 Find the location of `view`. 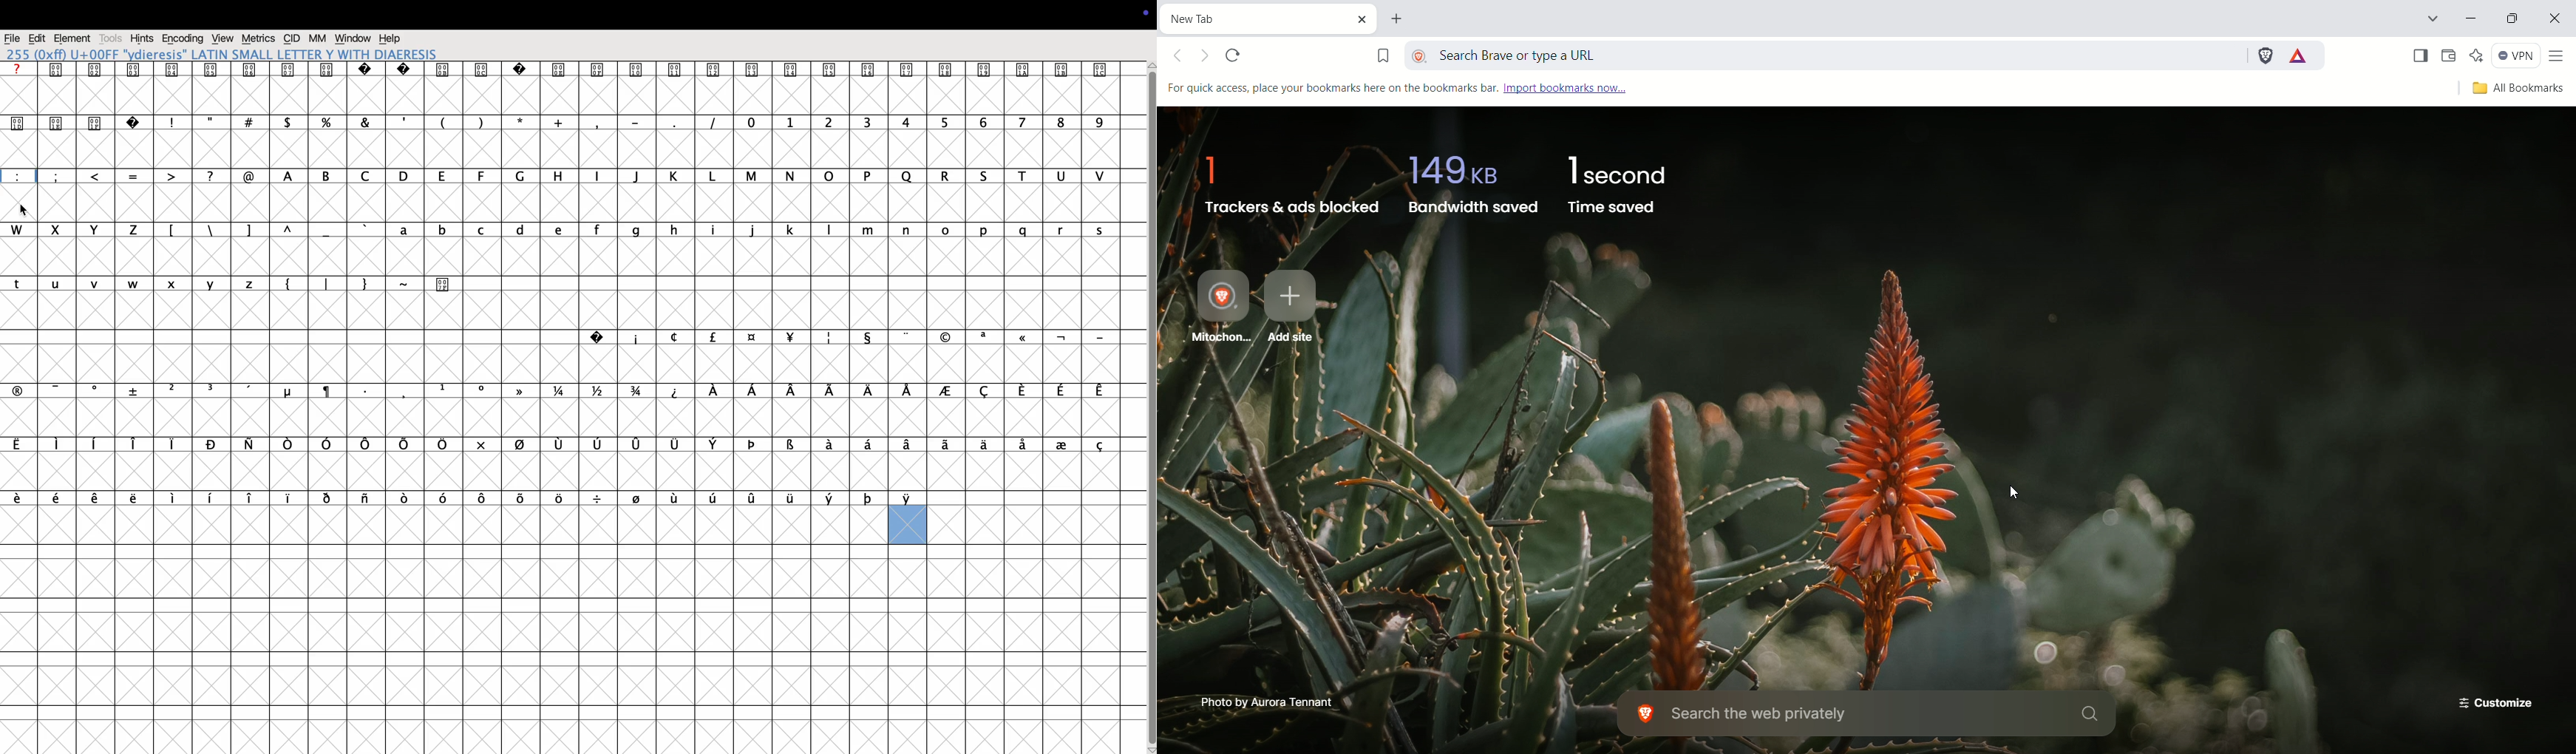

view is located at coordinates (224, 38).